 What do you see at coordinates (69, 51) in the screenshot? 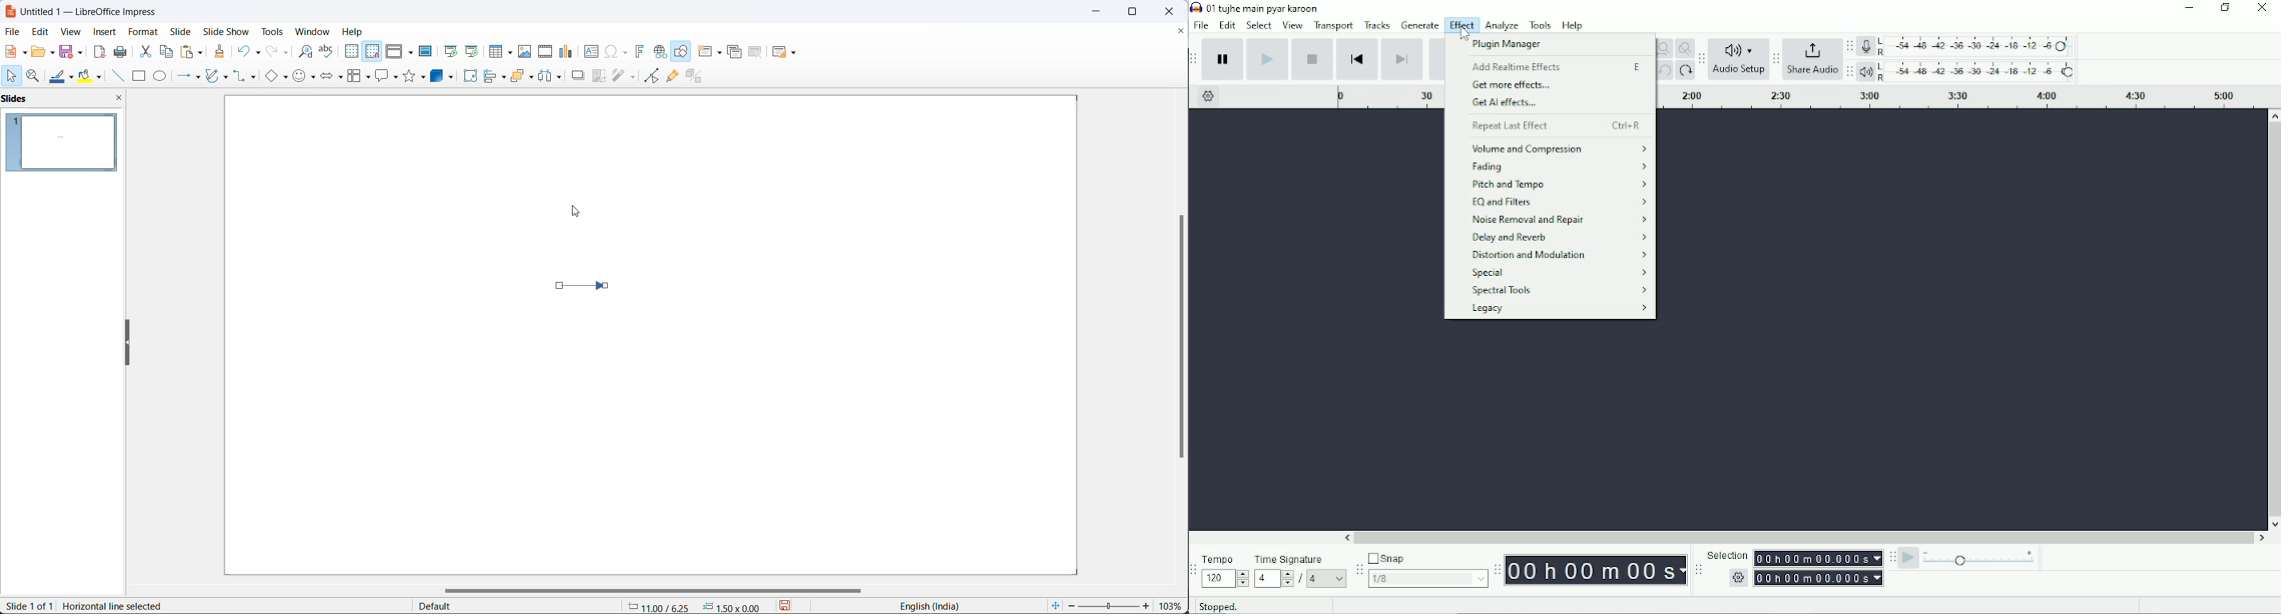
I see `save ` at bounding box center [69, 51].